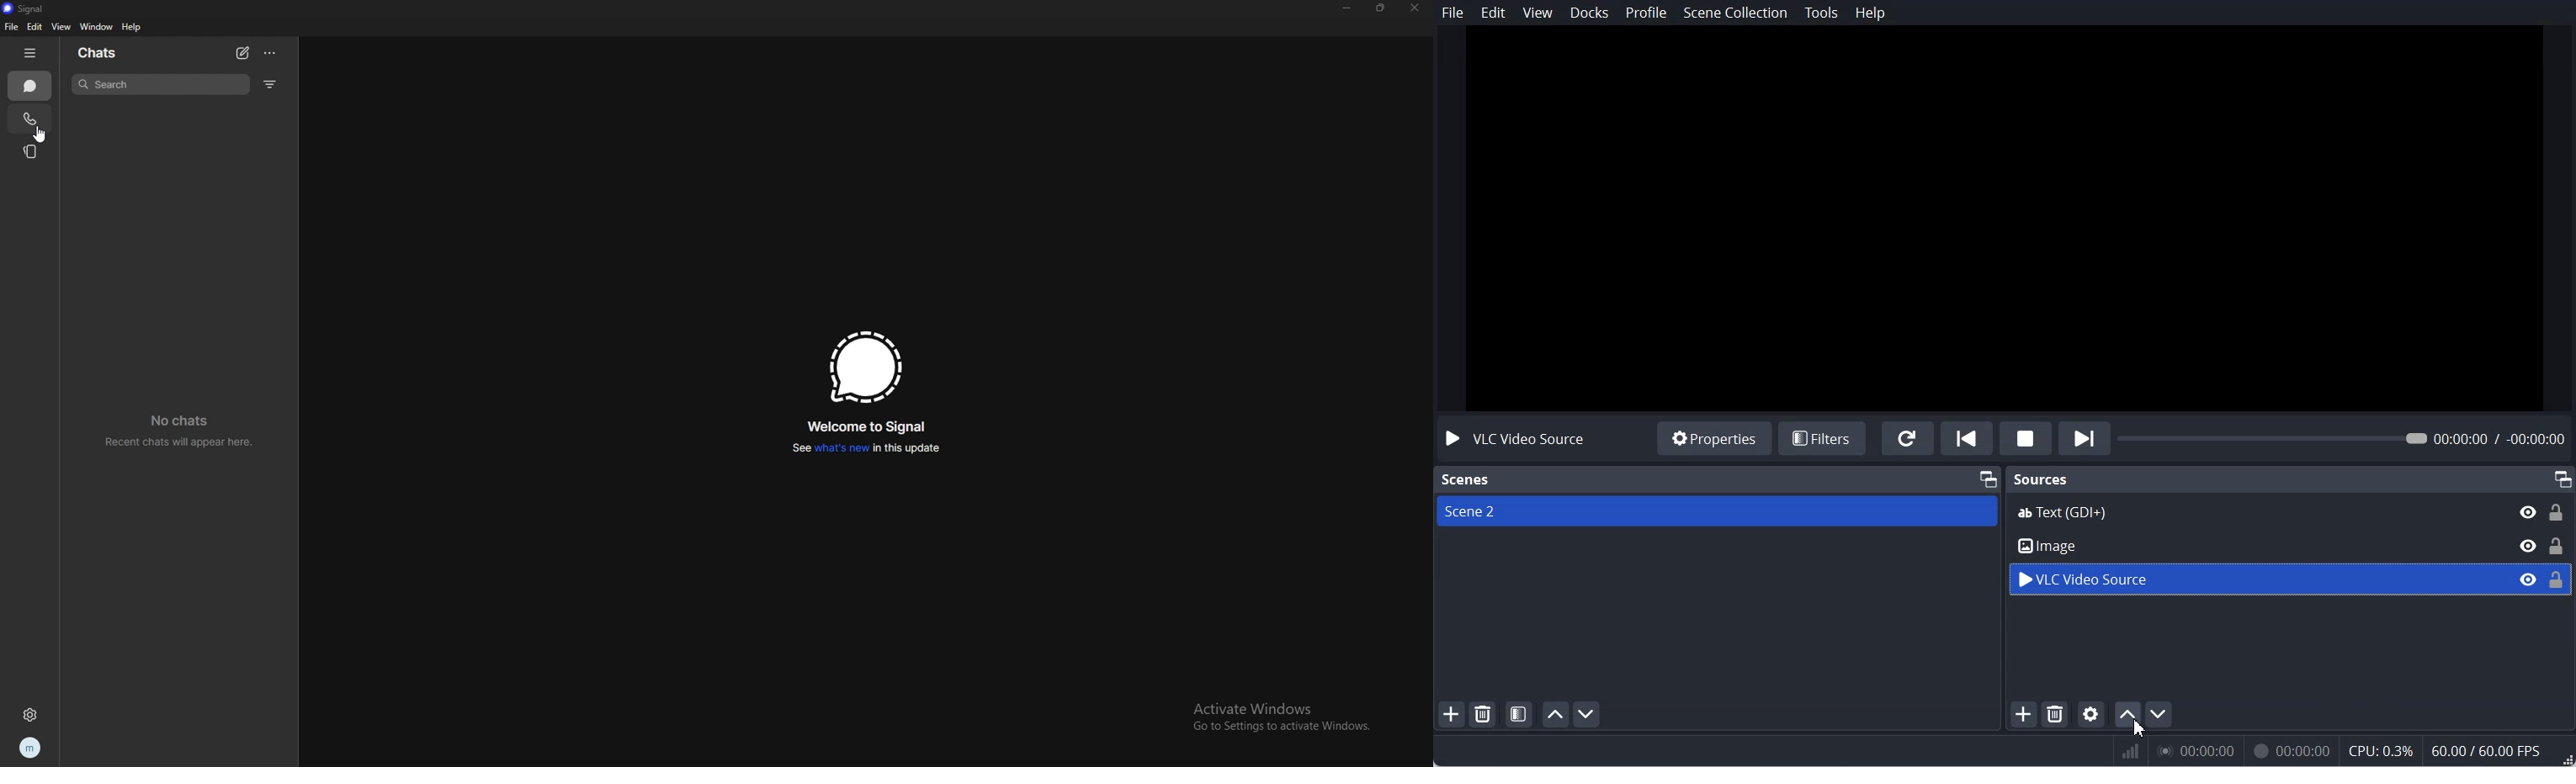 The height and width of the screenshot is (784, 2576). What do you see at coordinates (242, 53) in the screenshot?
I see `new chat` at bounding box center [242, 53].